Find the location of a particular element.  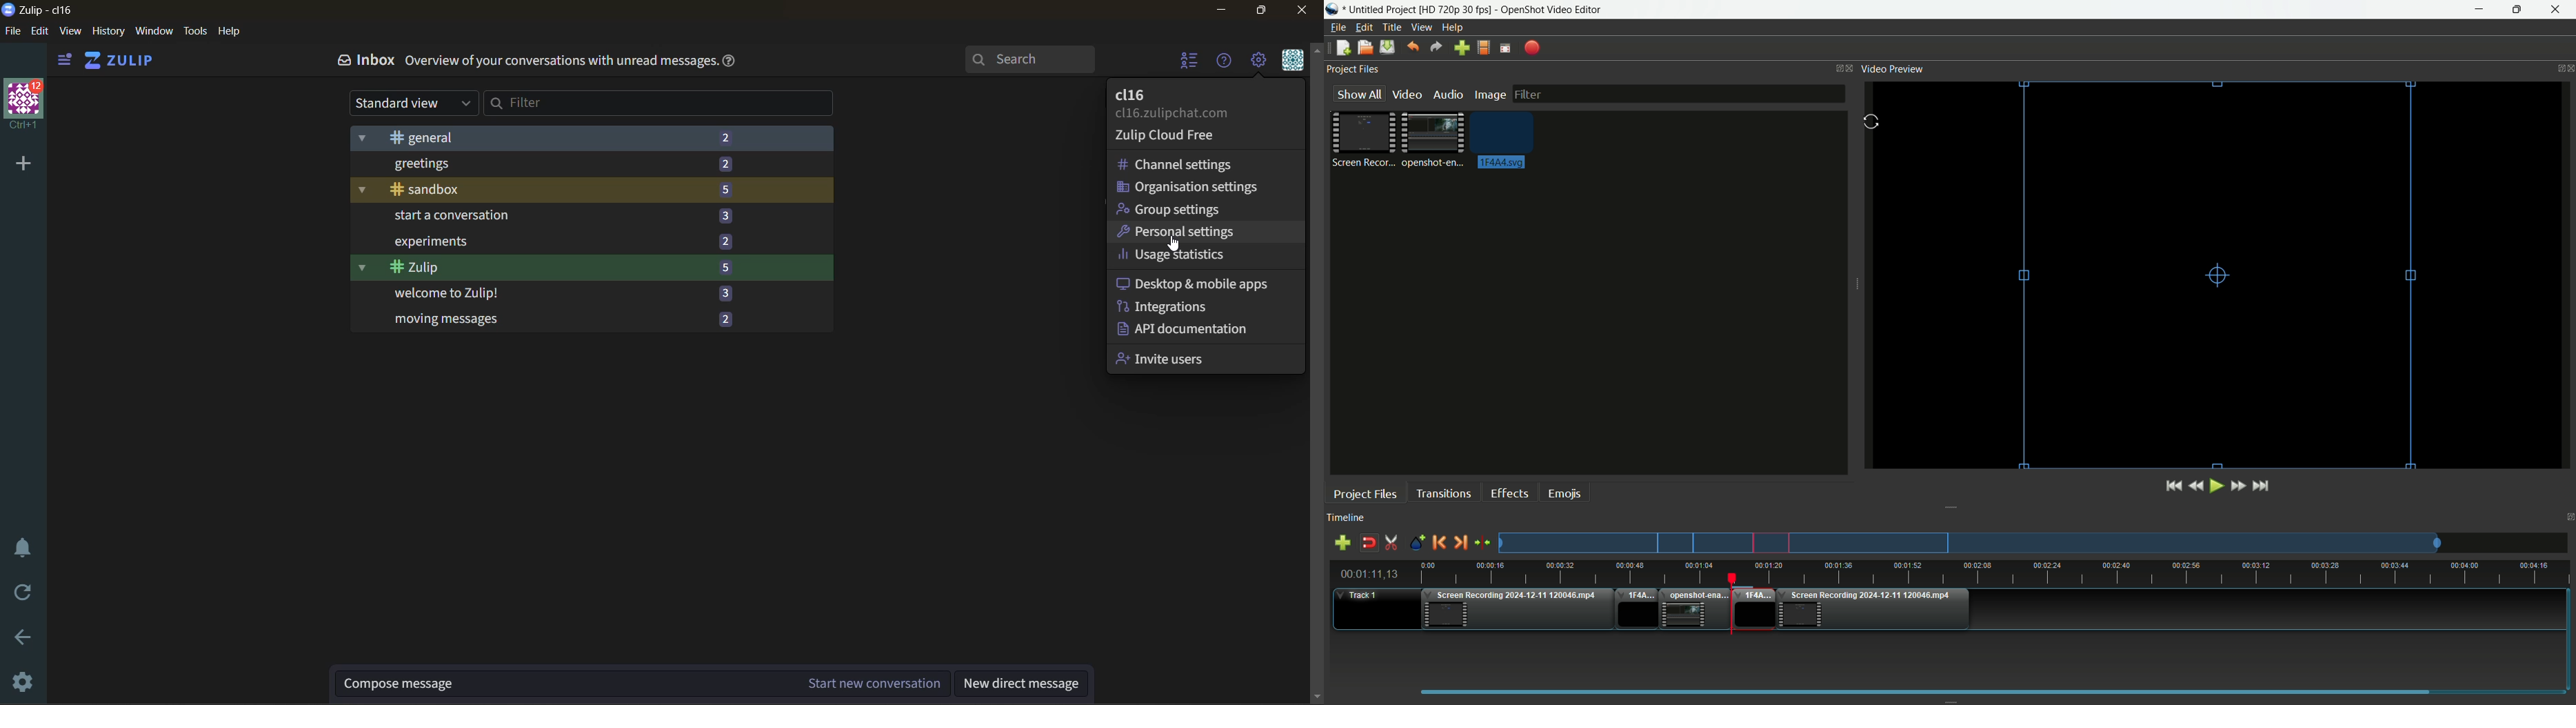

standard view is located at coordinates (410, 101).